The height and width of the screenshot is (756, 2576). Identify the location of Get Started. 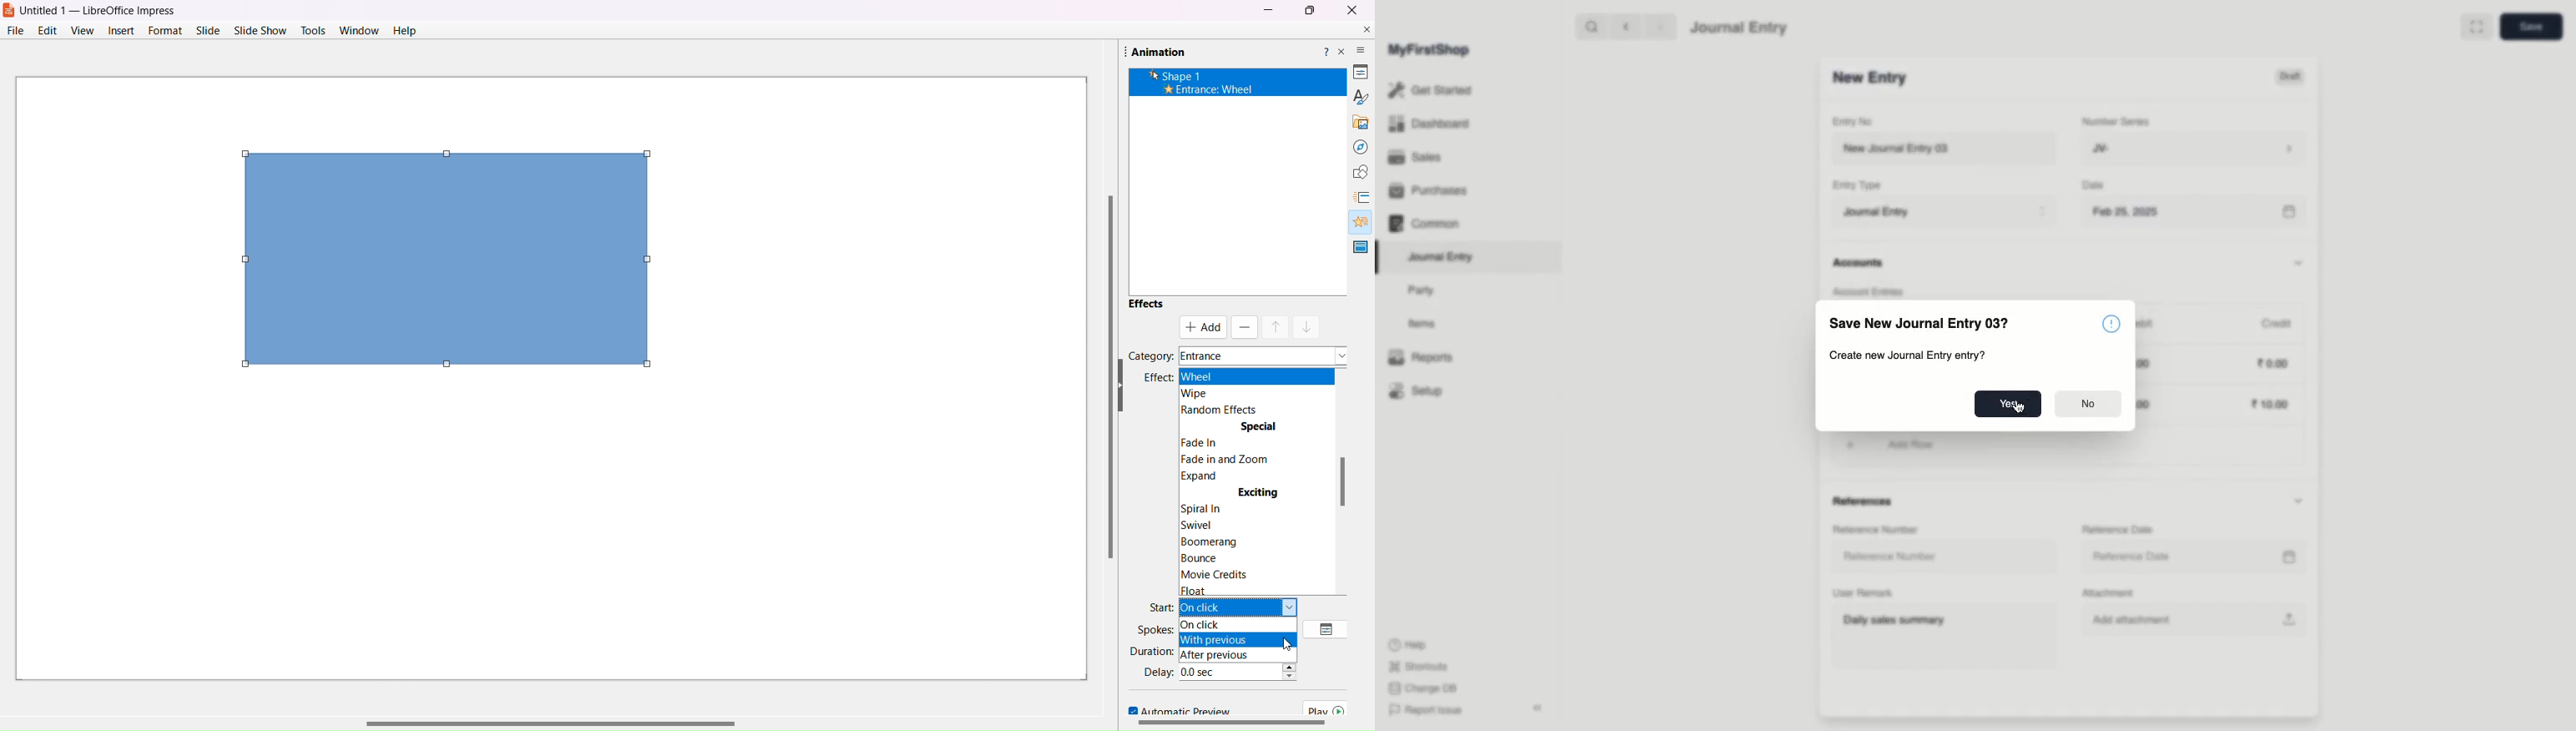
(1431, 91).